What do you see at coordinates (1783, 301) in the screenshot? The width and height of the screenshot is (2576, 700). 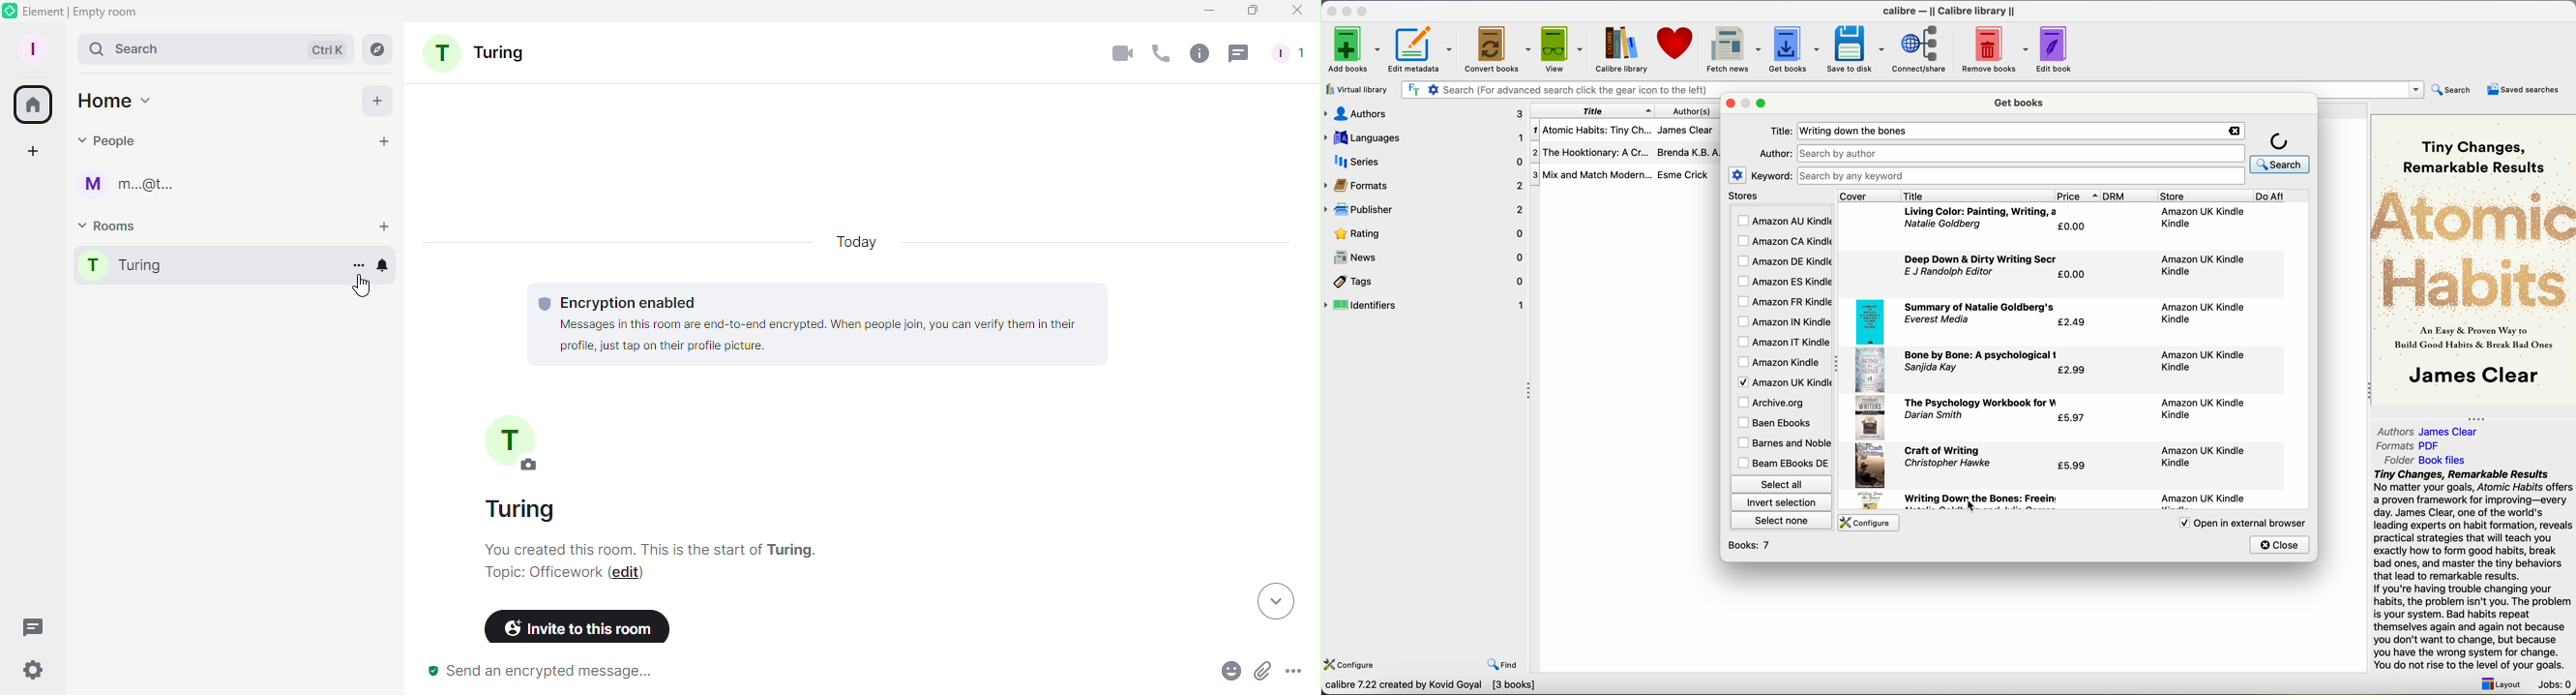 I see `Amazon FR Kindle` at bounding box center [1783, 301].